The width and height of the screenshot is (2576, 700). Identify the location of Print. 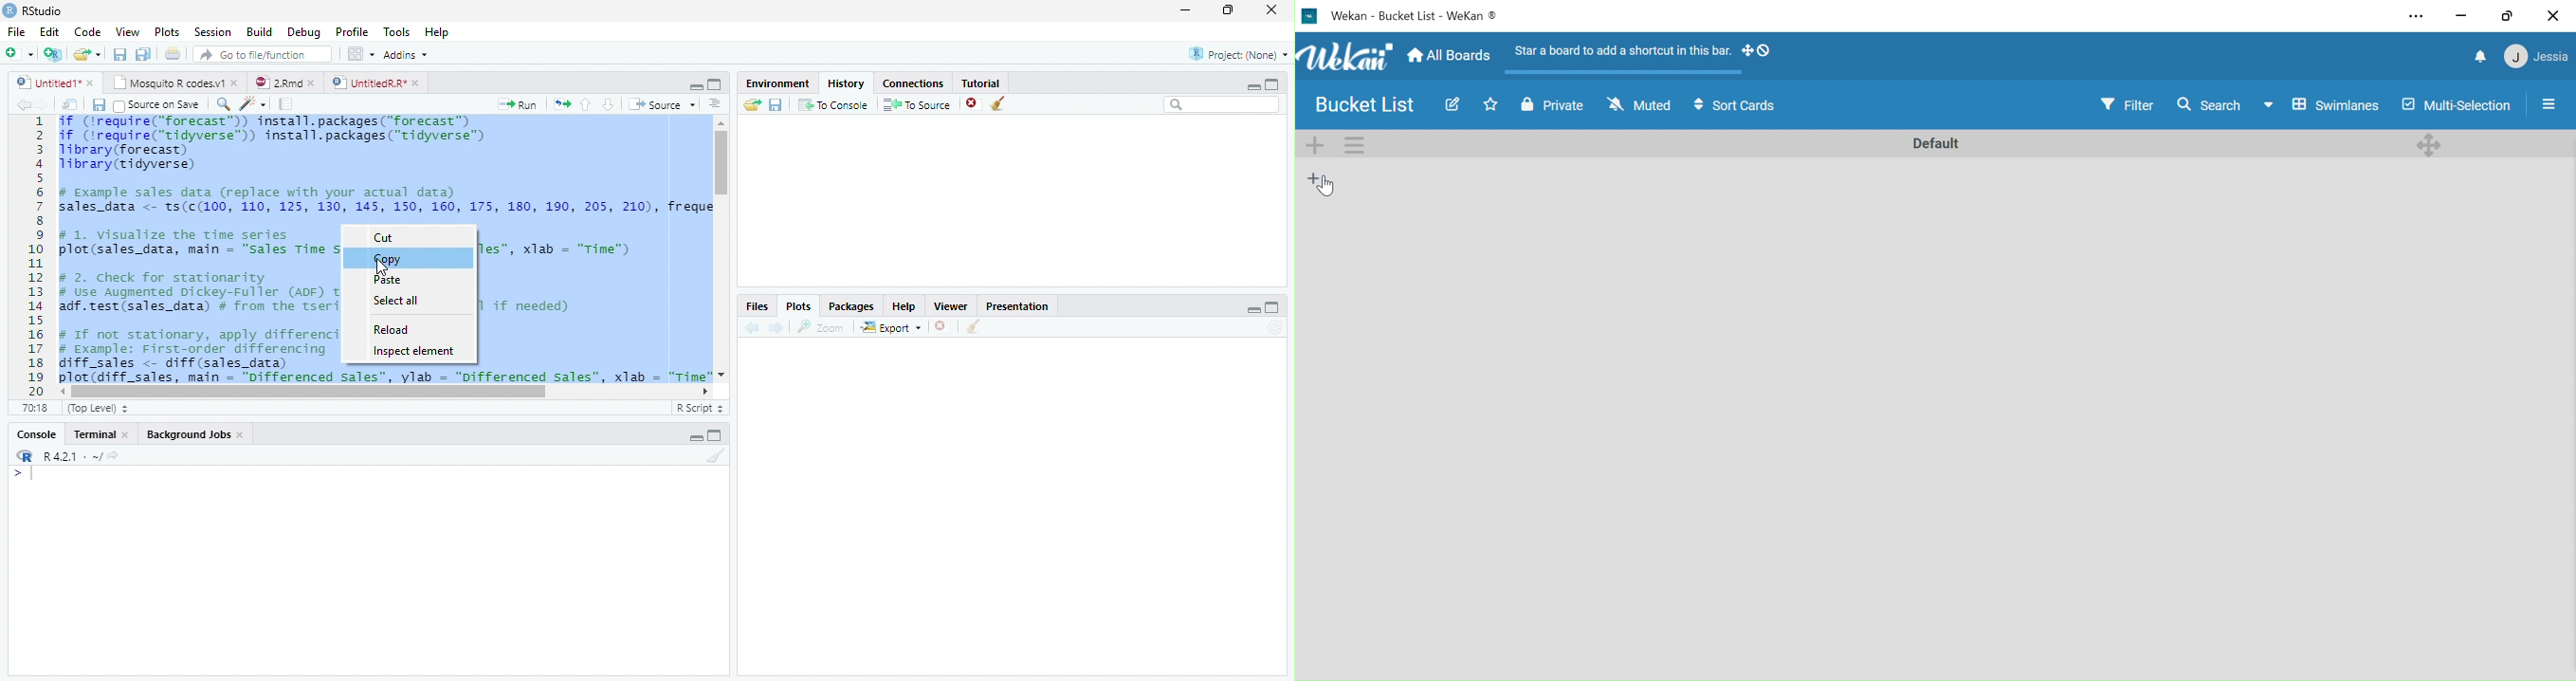
(173, 54).